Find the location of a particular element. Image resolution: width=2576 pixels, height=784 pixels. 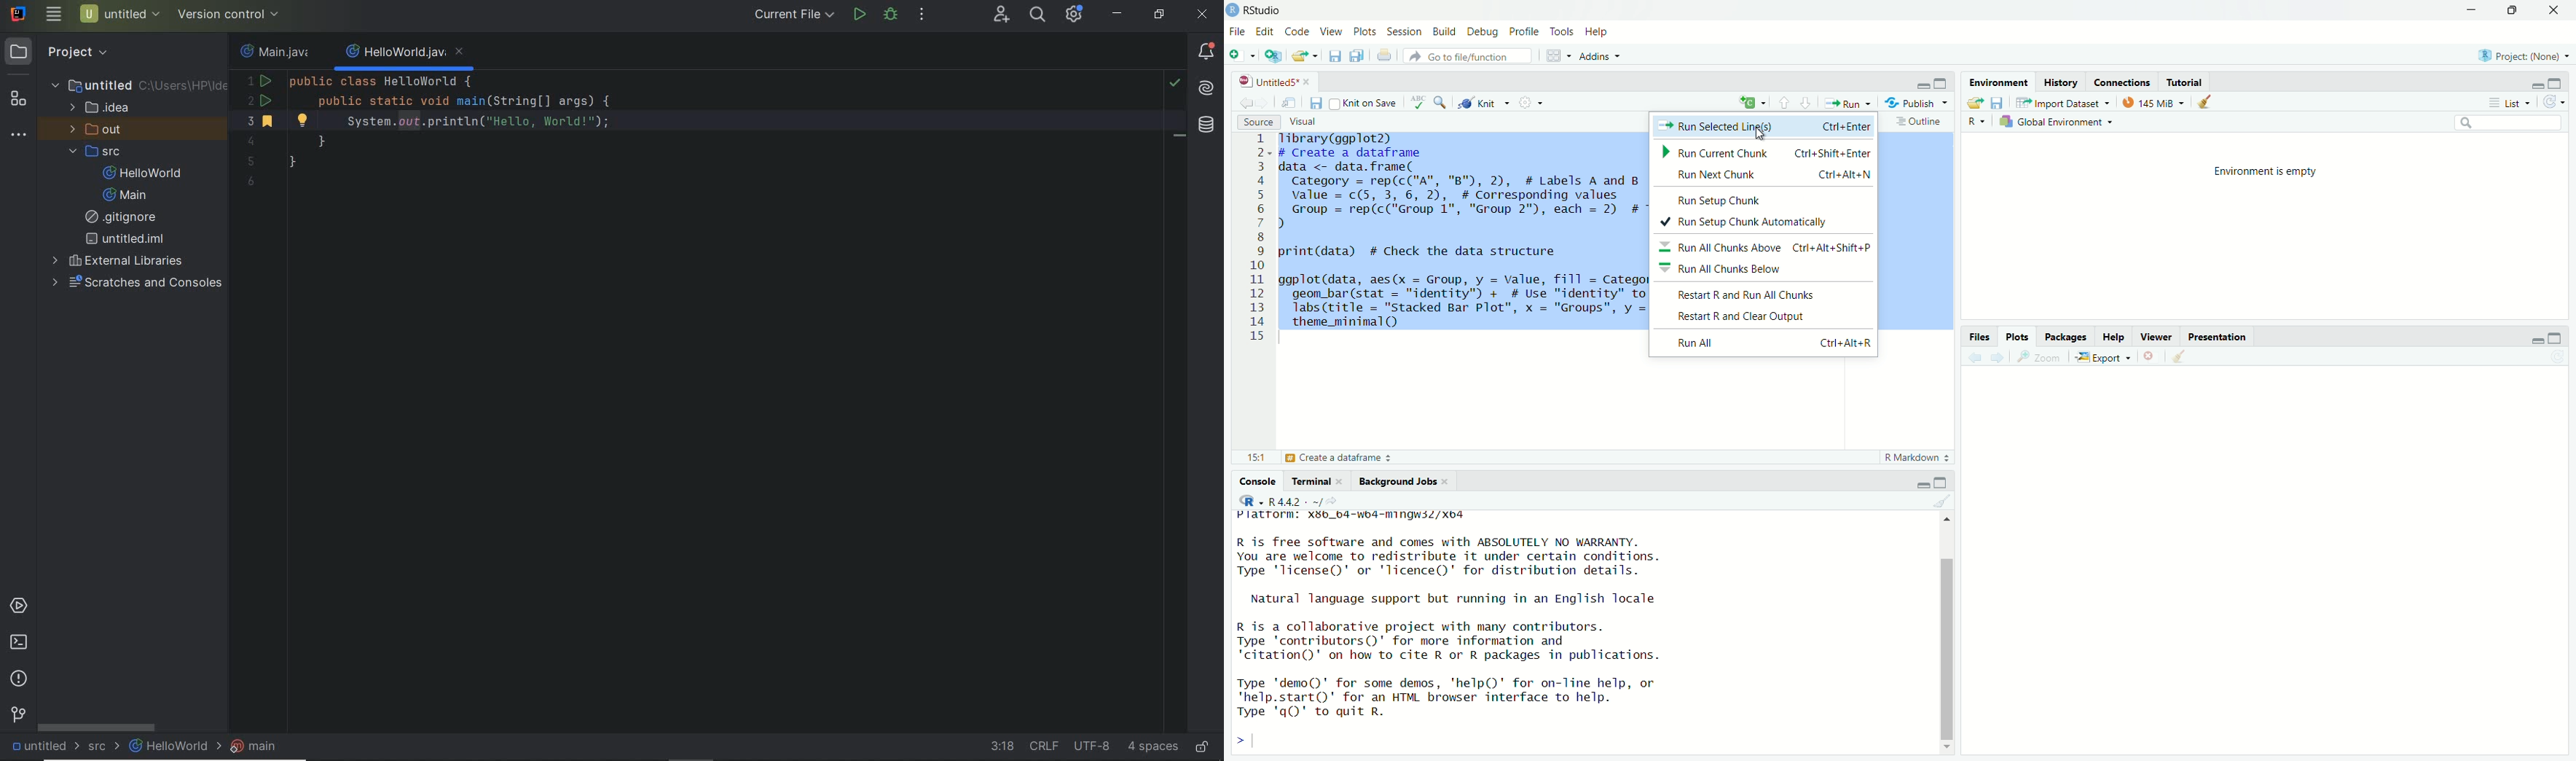

Export is located at coordinates (2106, 356).